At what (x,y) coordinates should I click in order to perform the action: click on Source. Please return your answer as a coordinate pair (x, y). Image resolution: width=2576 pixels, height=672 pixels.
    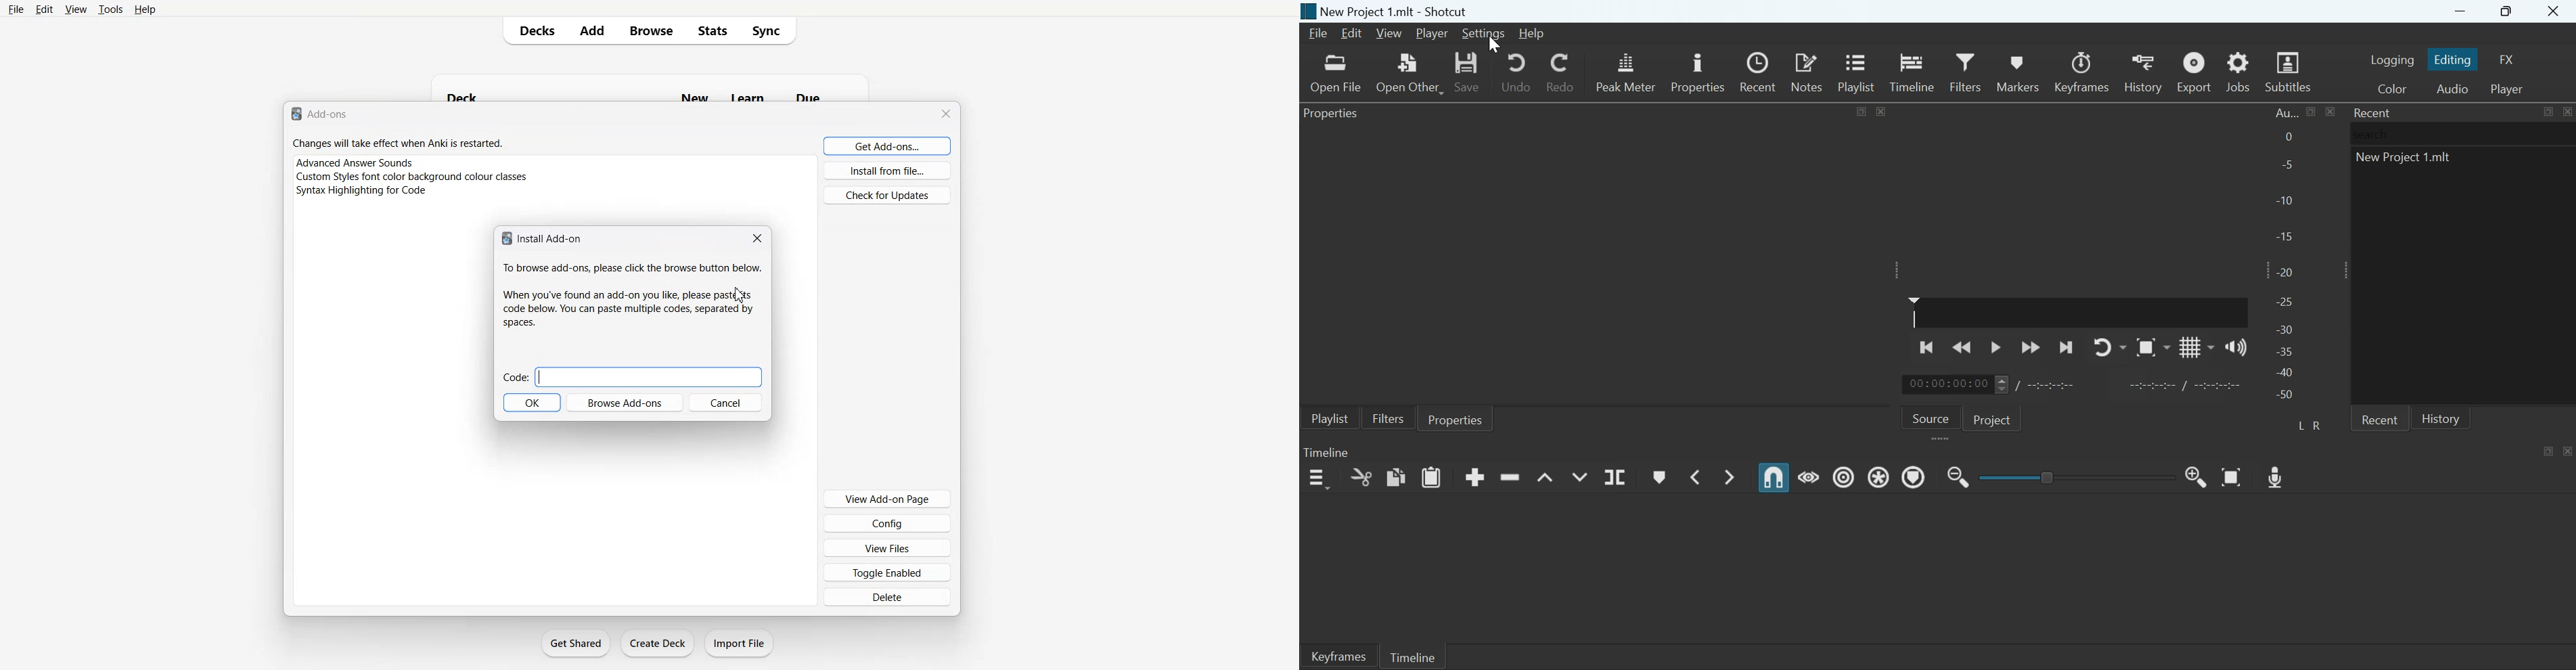
    Looking at the image, I should click on (1931, 417).